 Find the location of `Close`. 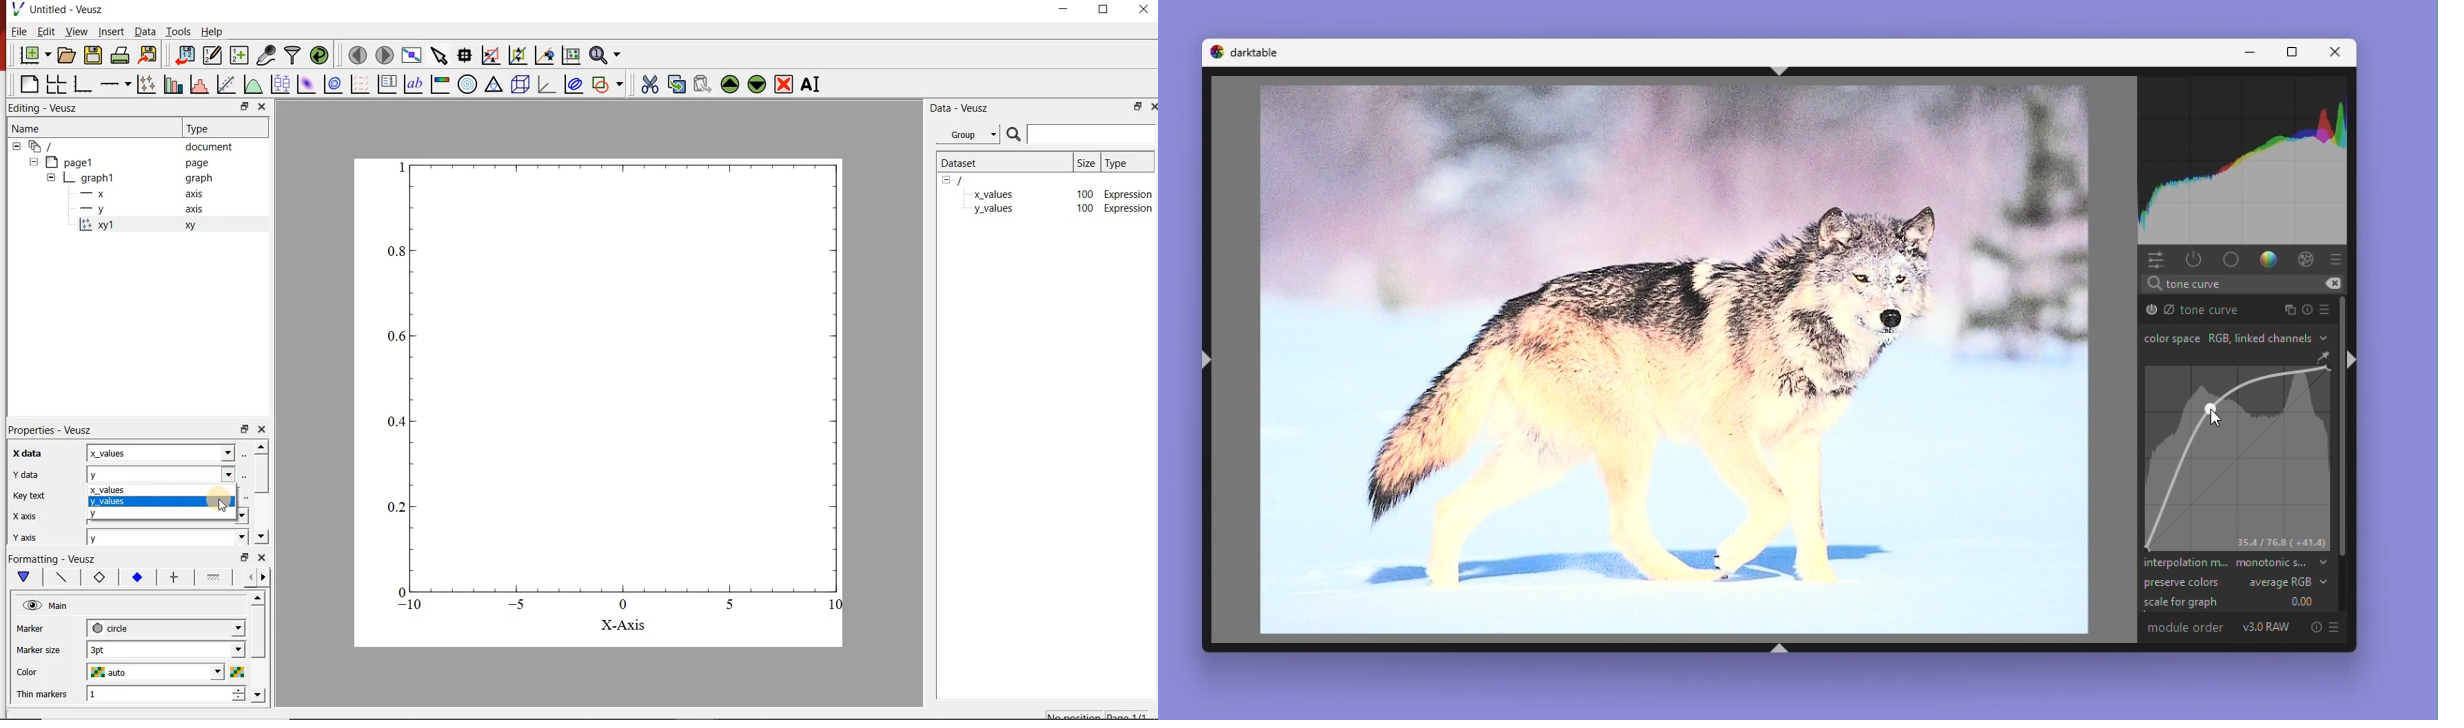

Close is located at coordinates (2337, 53).